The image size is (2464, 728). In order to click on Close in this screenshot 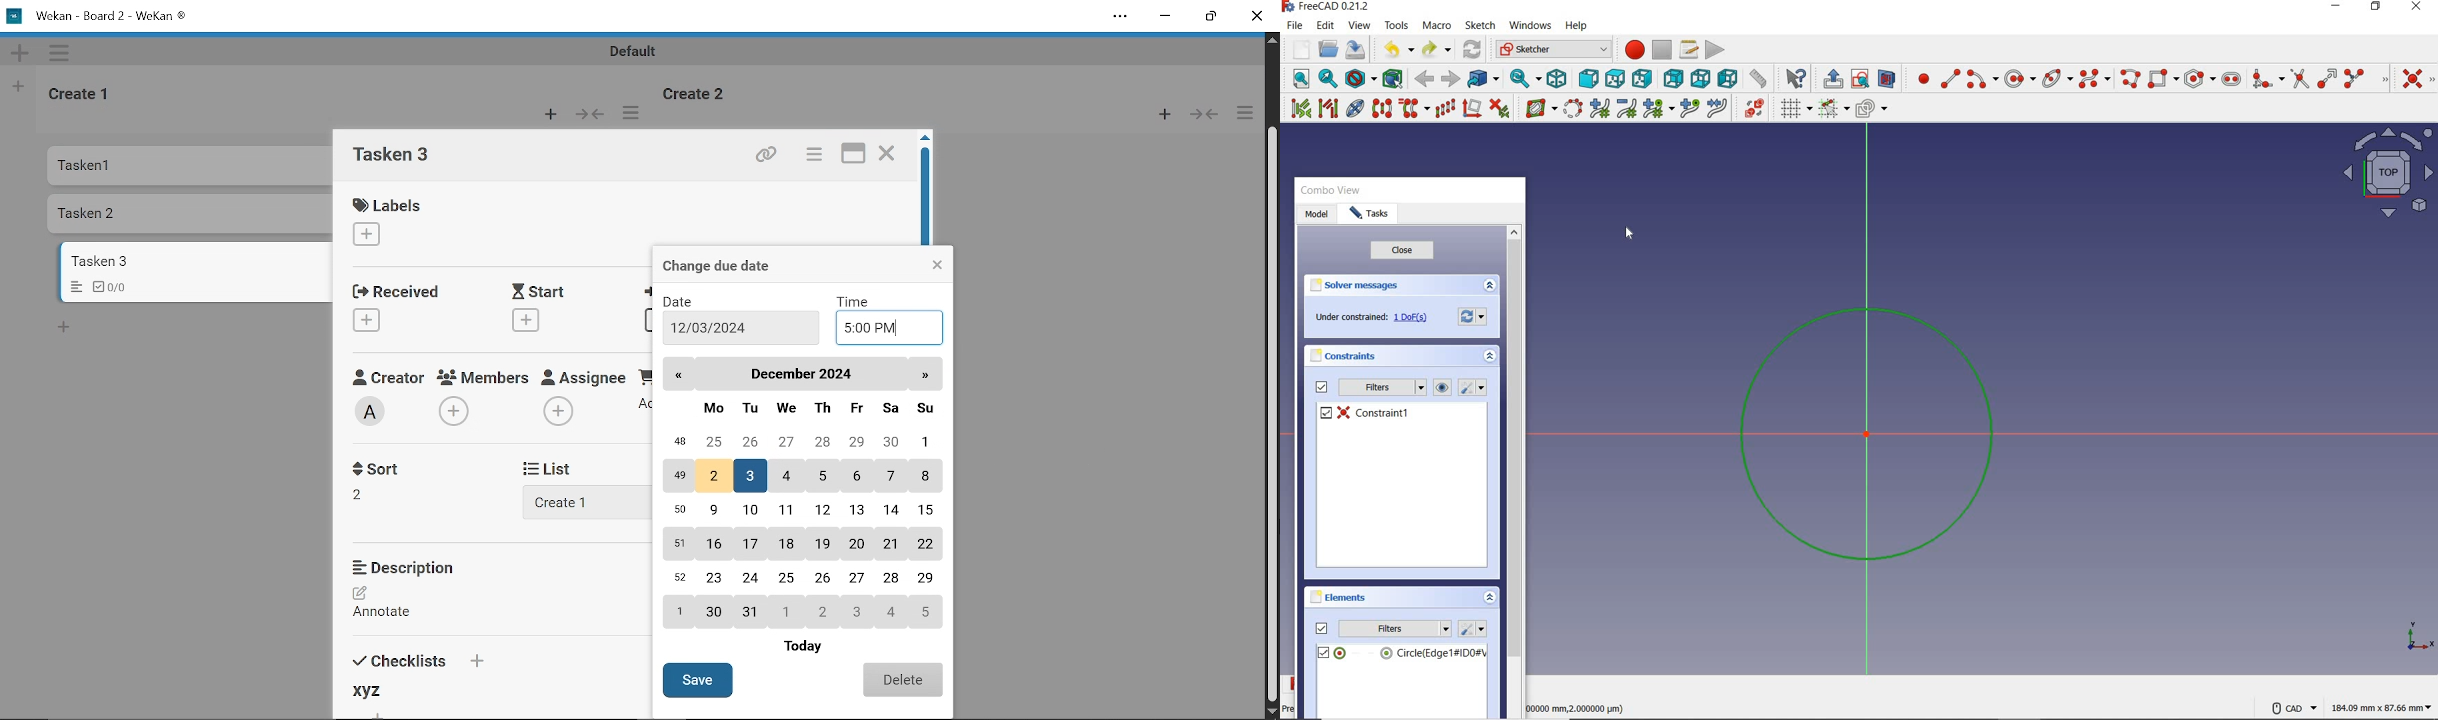, I will do `click(1258, 17)`.